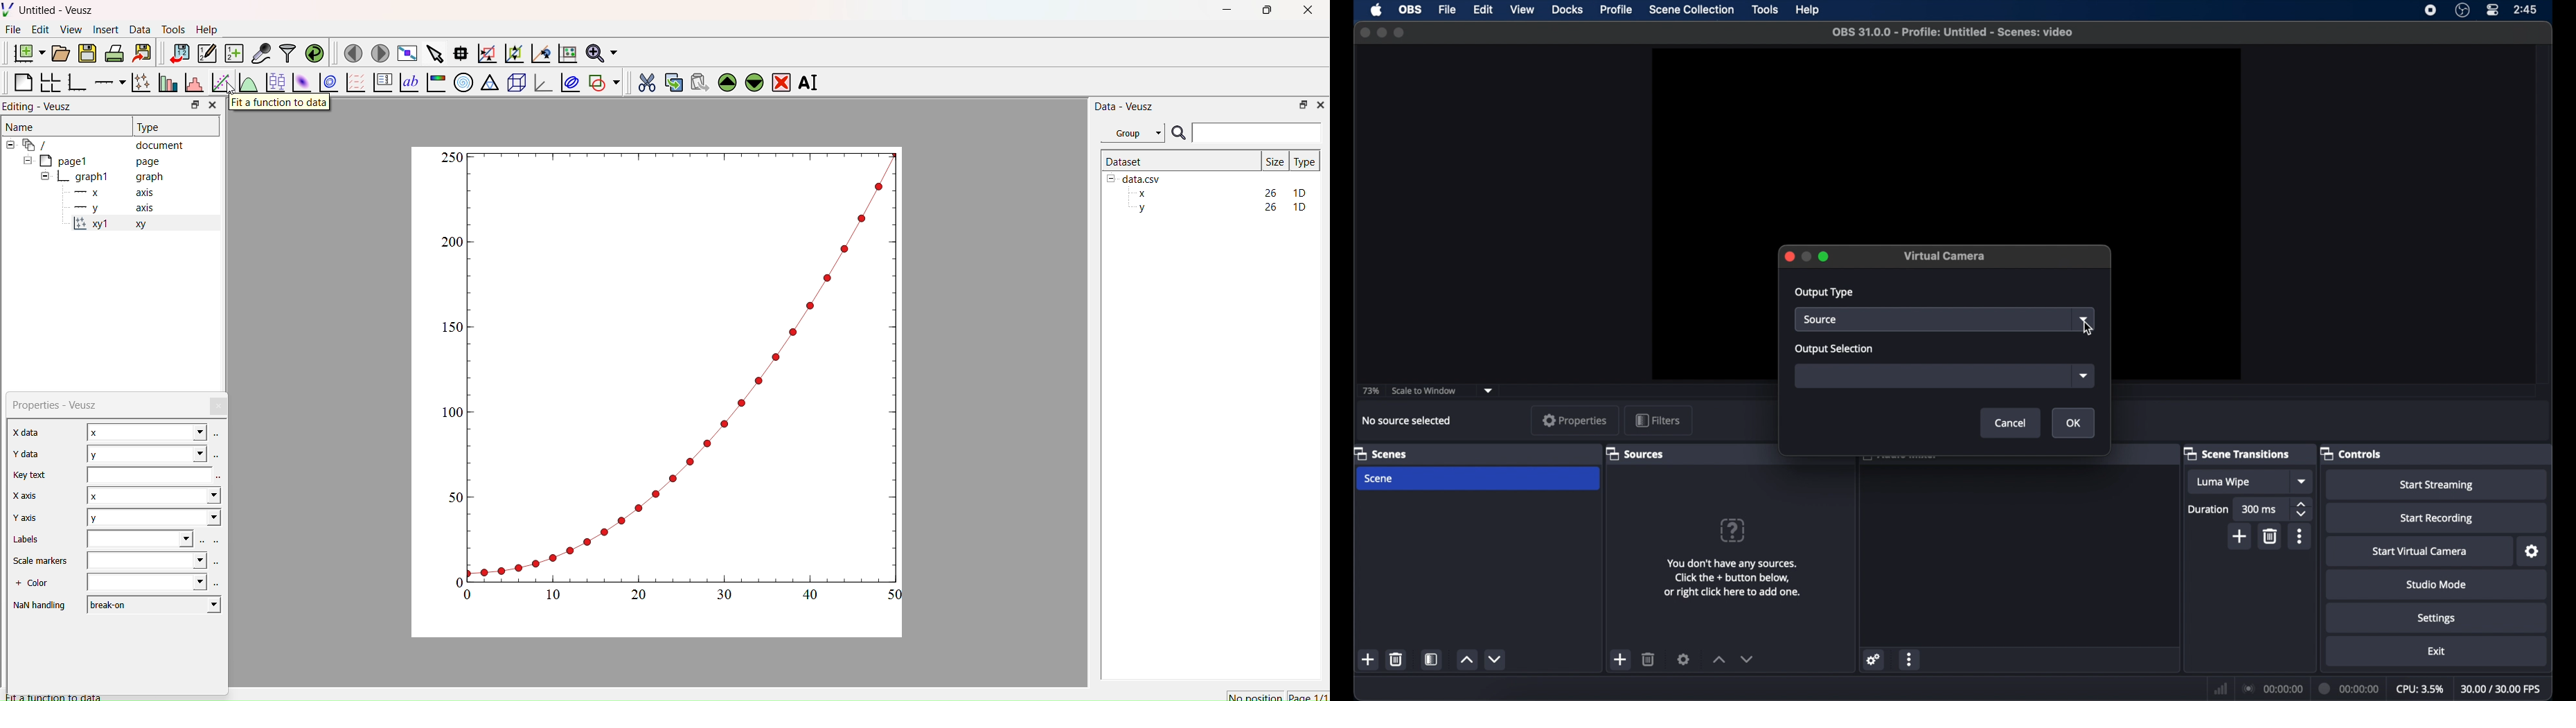 This screenshot has height=728, width=2576. What do you see at coordinates (1299, 104) in the screenshot?
I see `Restore Down` at bounding box center [1299, 104].